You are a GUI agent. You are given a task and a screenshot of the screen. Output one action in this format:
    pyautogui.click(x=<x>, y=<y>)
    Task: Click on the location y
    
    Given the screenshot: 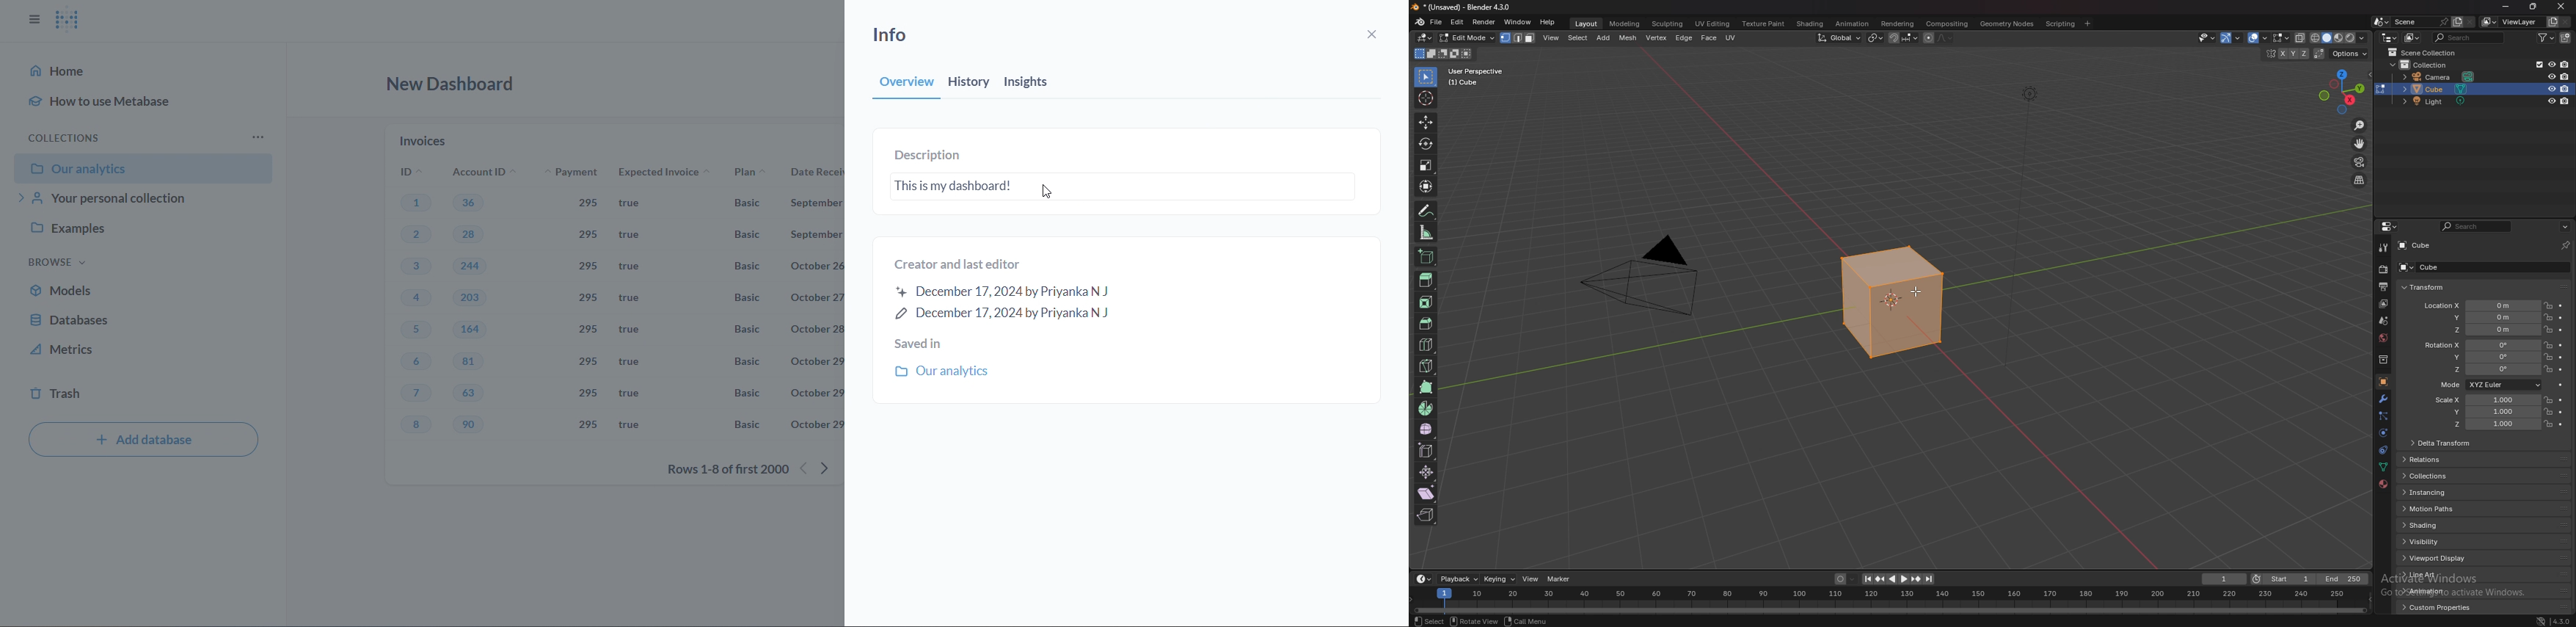 What is the action you would take?
    pyautogui.click(x=2482, y=317)
    